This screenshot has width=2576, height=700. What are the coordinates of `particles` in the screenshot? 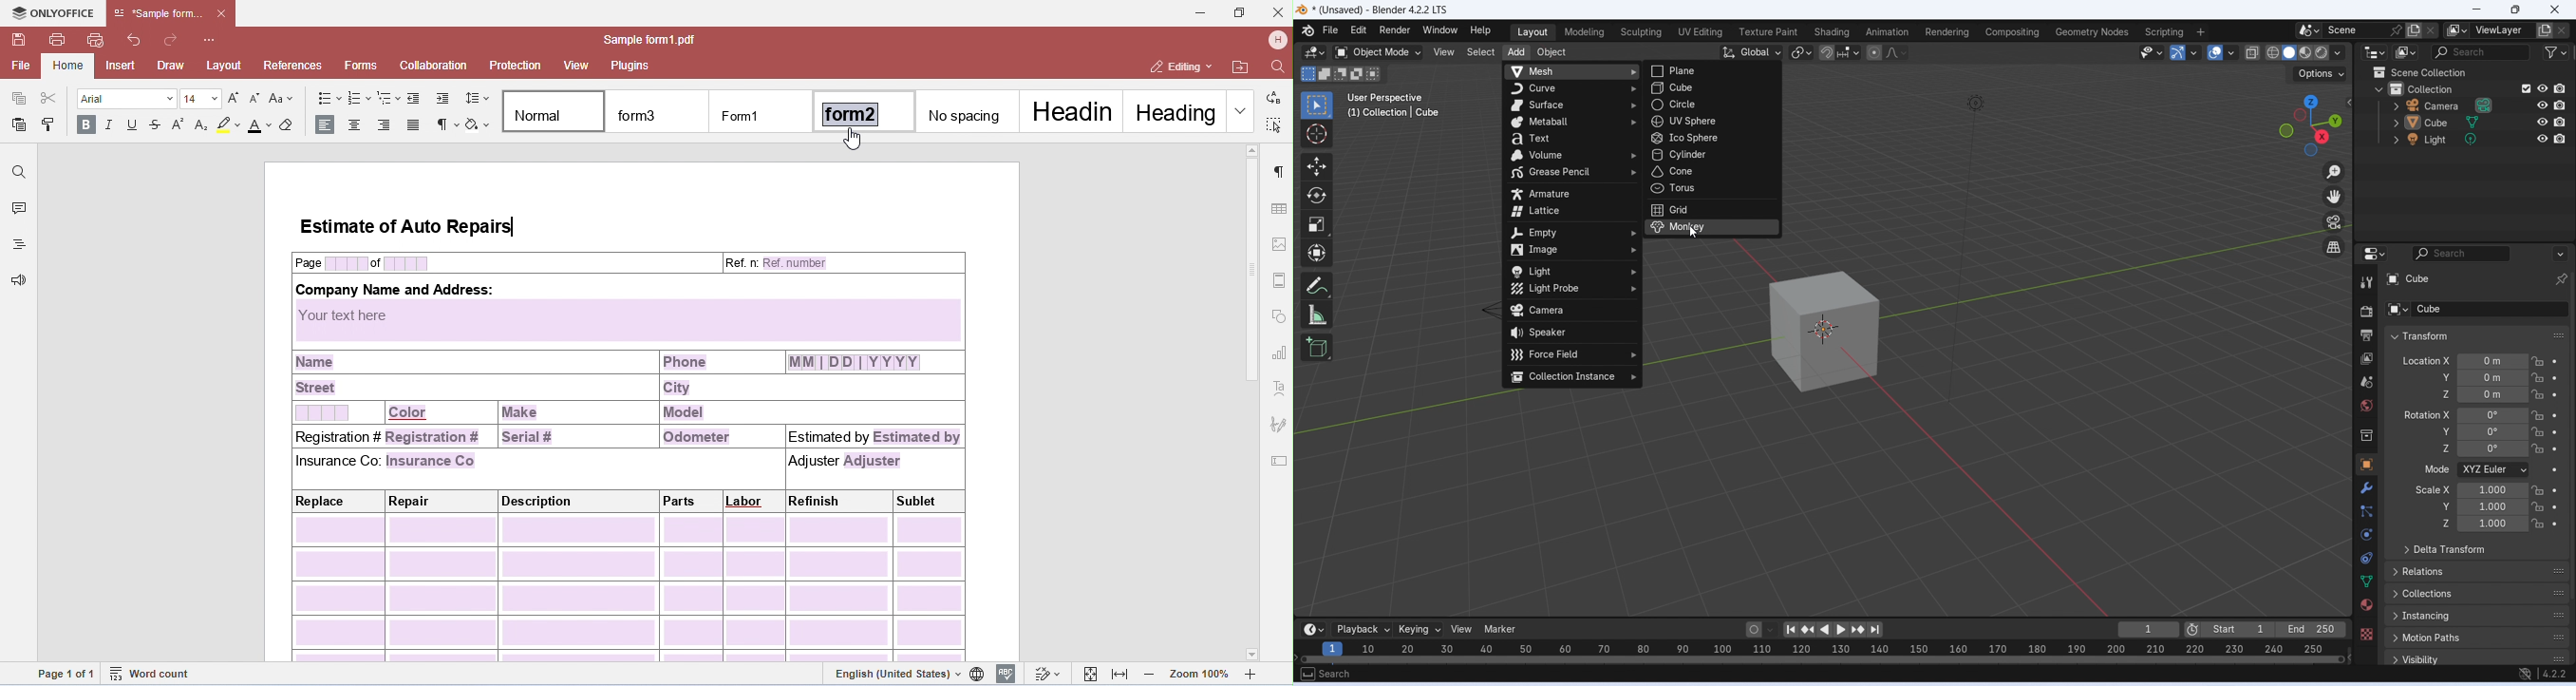 It's located at (2368, 511).